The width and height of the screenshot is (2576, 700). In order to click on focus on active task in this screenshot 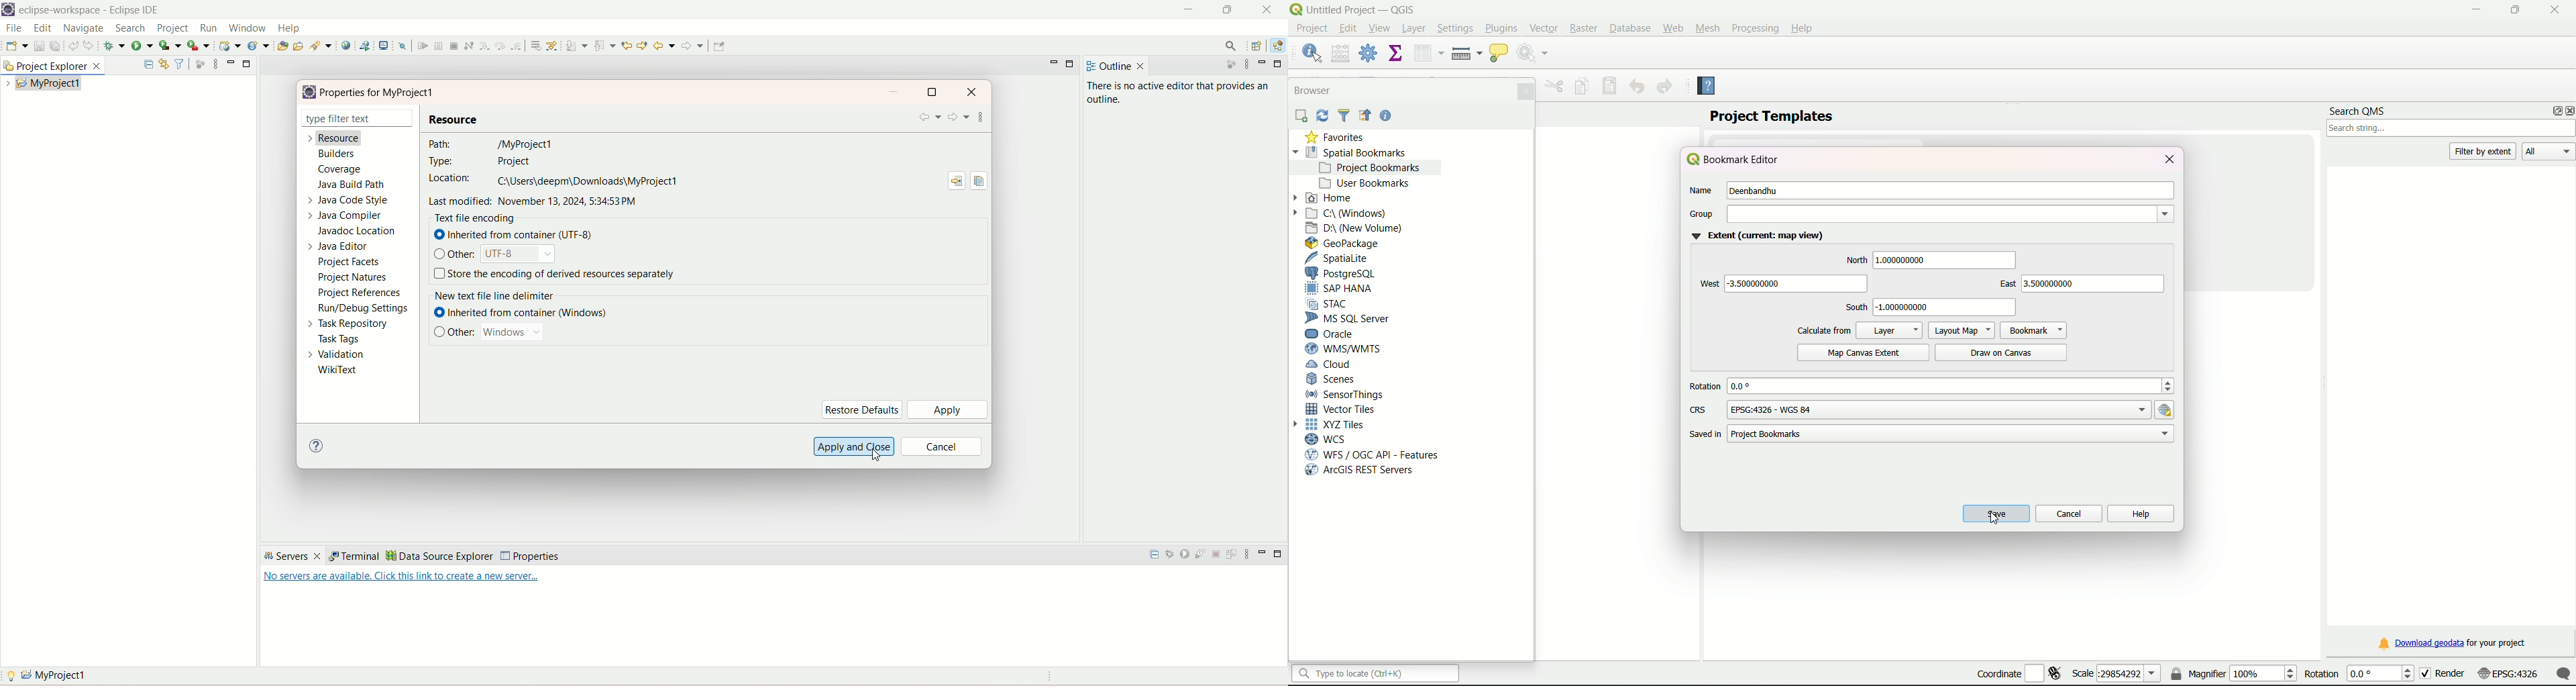, I will do `click(1229, 64)`.